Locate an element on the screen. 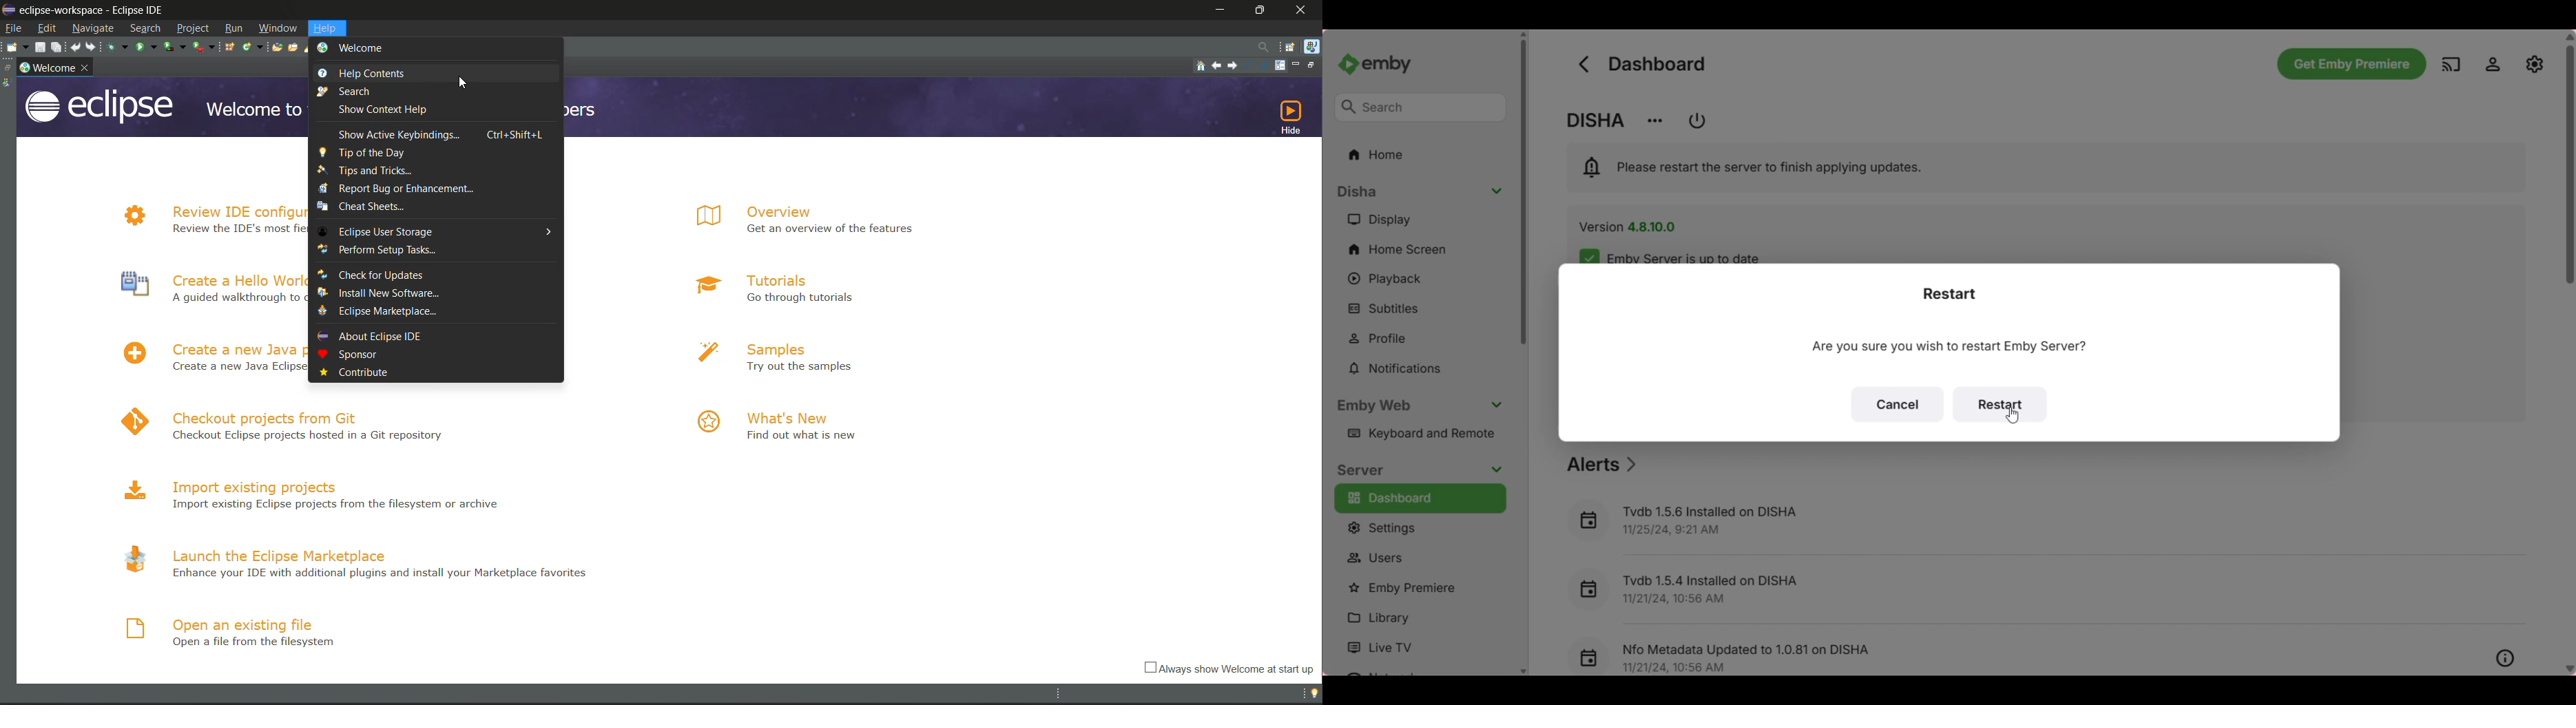  Subtitles is located at coordinates (1420, 307).